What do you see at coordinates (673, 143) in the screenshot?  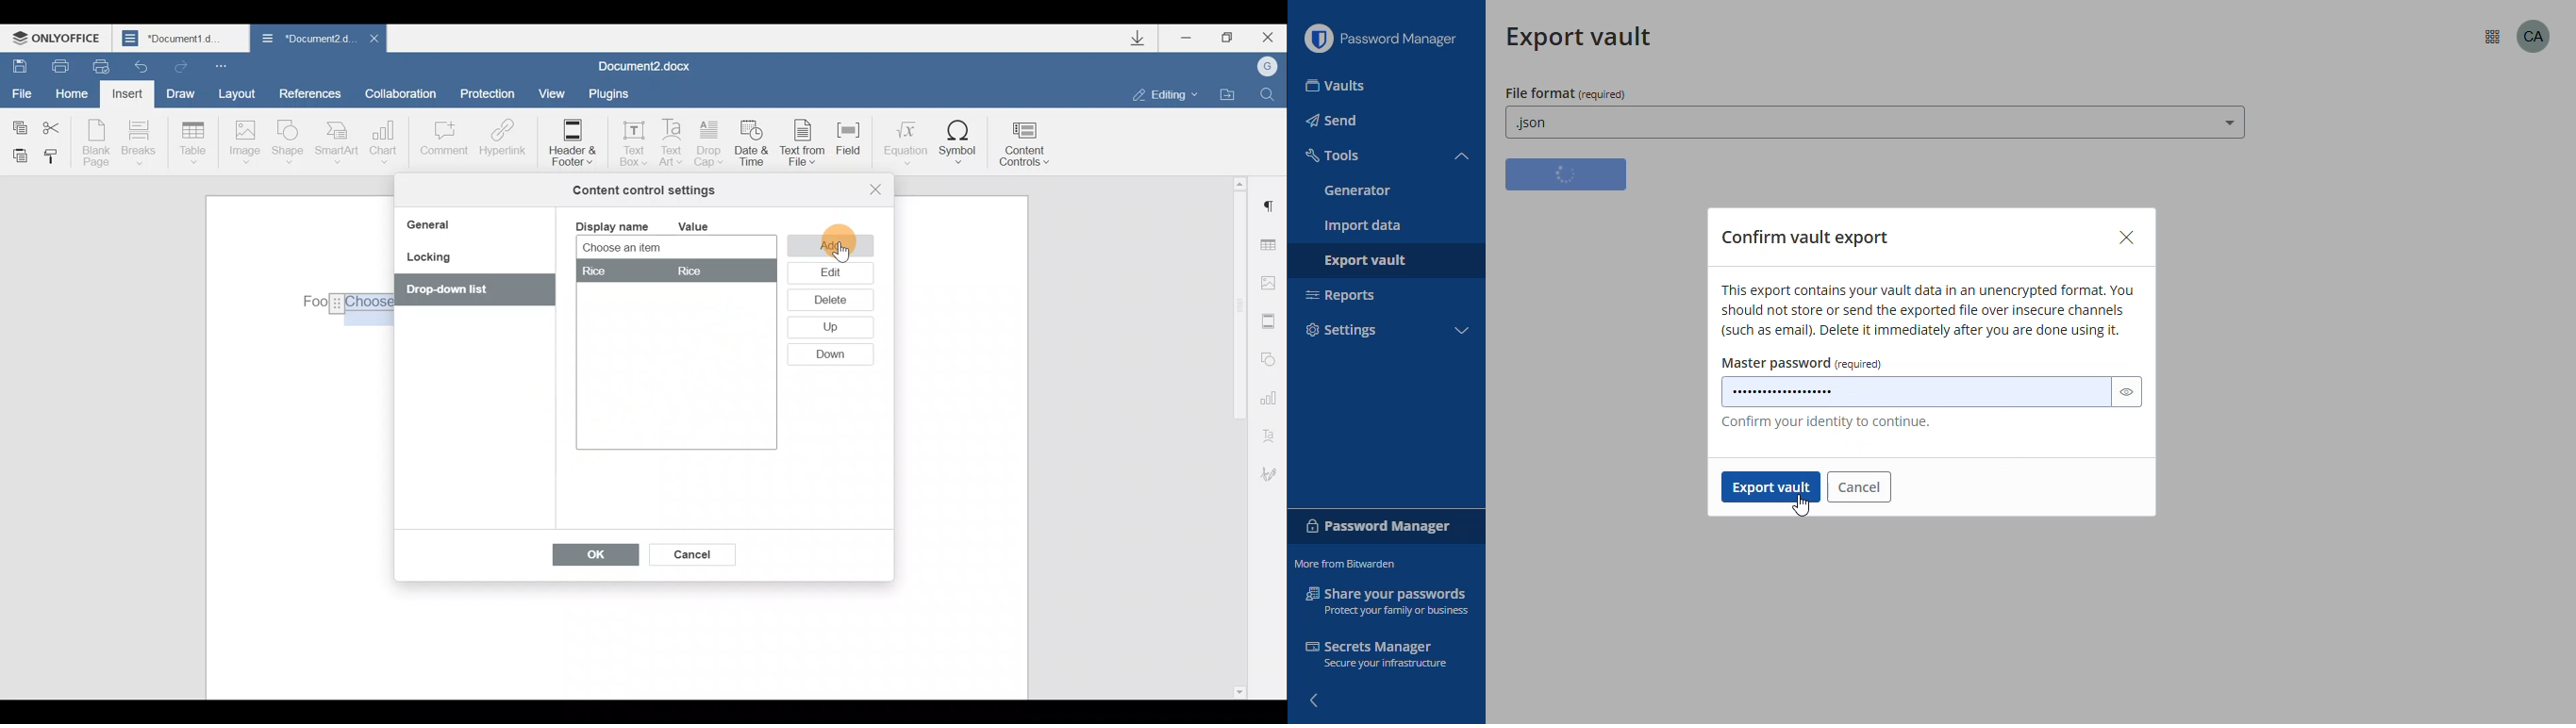 I see `Text Art` at bounding box center [673, 143].